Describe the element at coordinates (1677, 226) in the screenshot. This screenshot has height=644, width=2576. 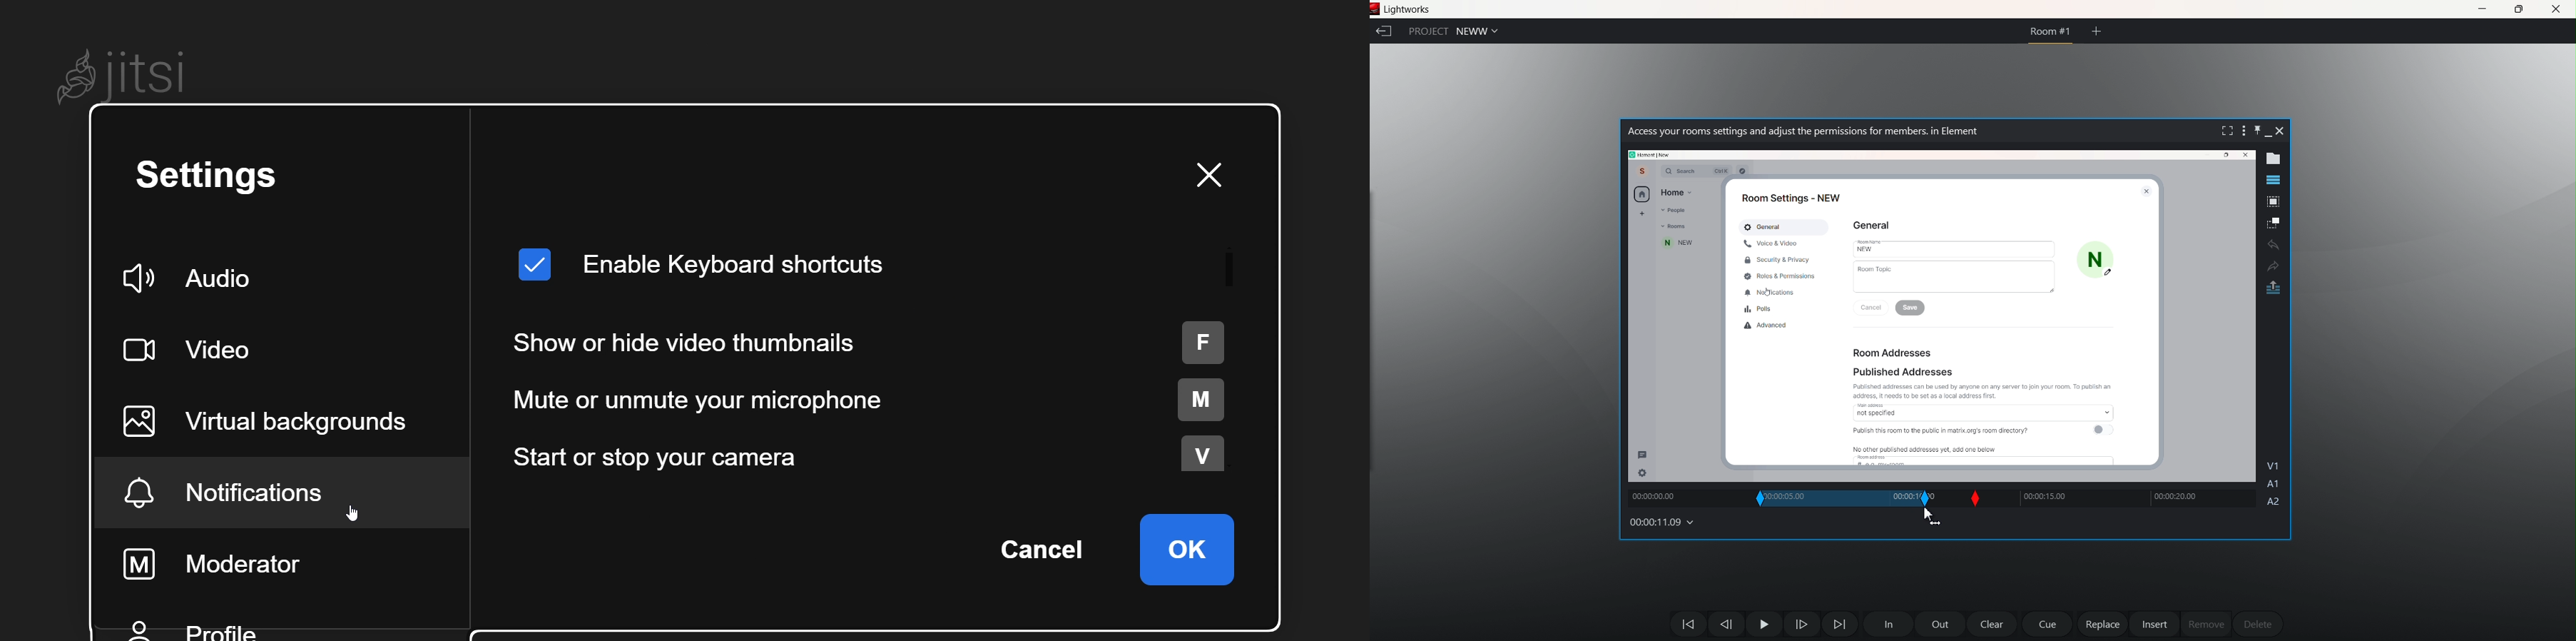
I see `Room` at that location.